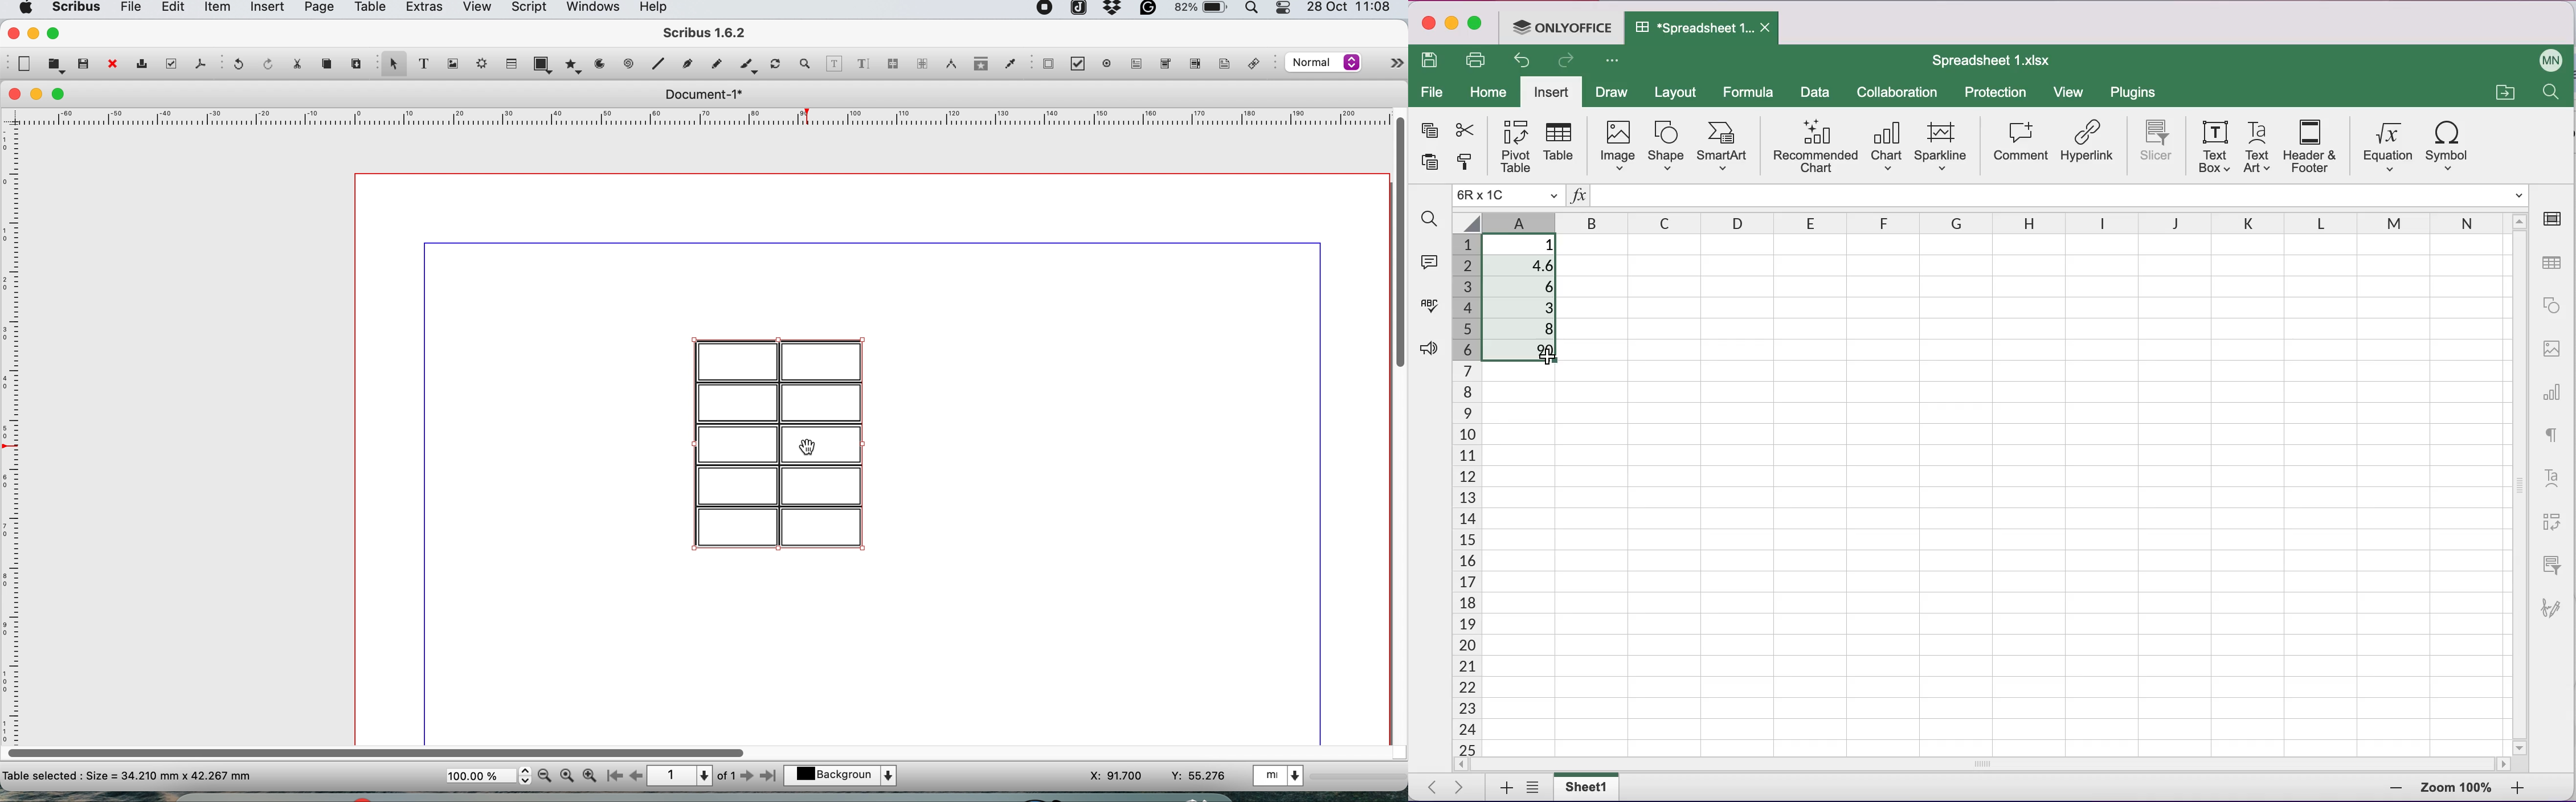 The height and width of the screenshot is (812, 2576). Describe the element at coordinates (1135, 64) in the screenshot. I see `pdf text field` at that location.